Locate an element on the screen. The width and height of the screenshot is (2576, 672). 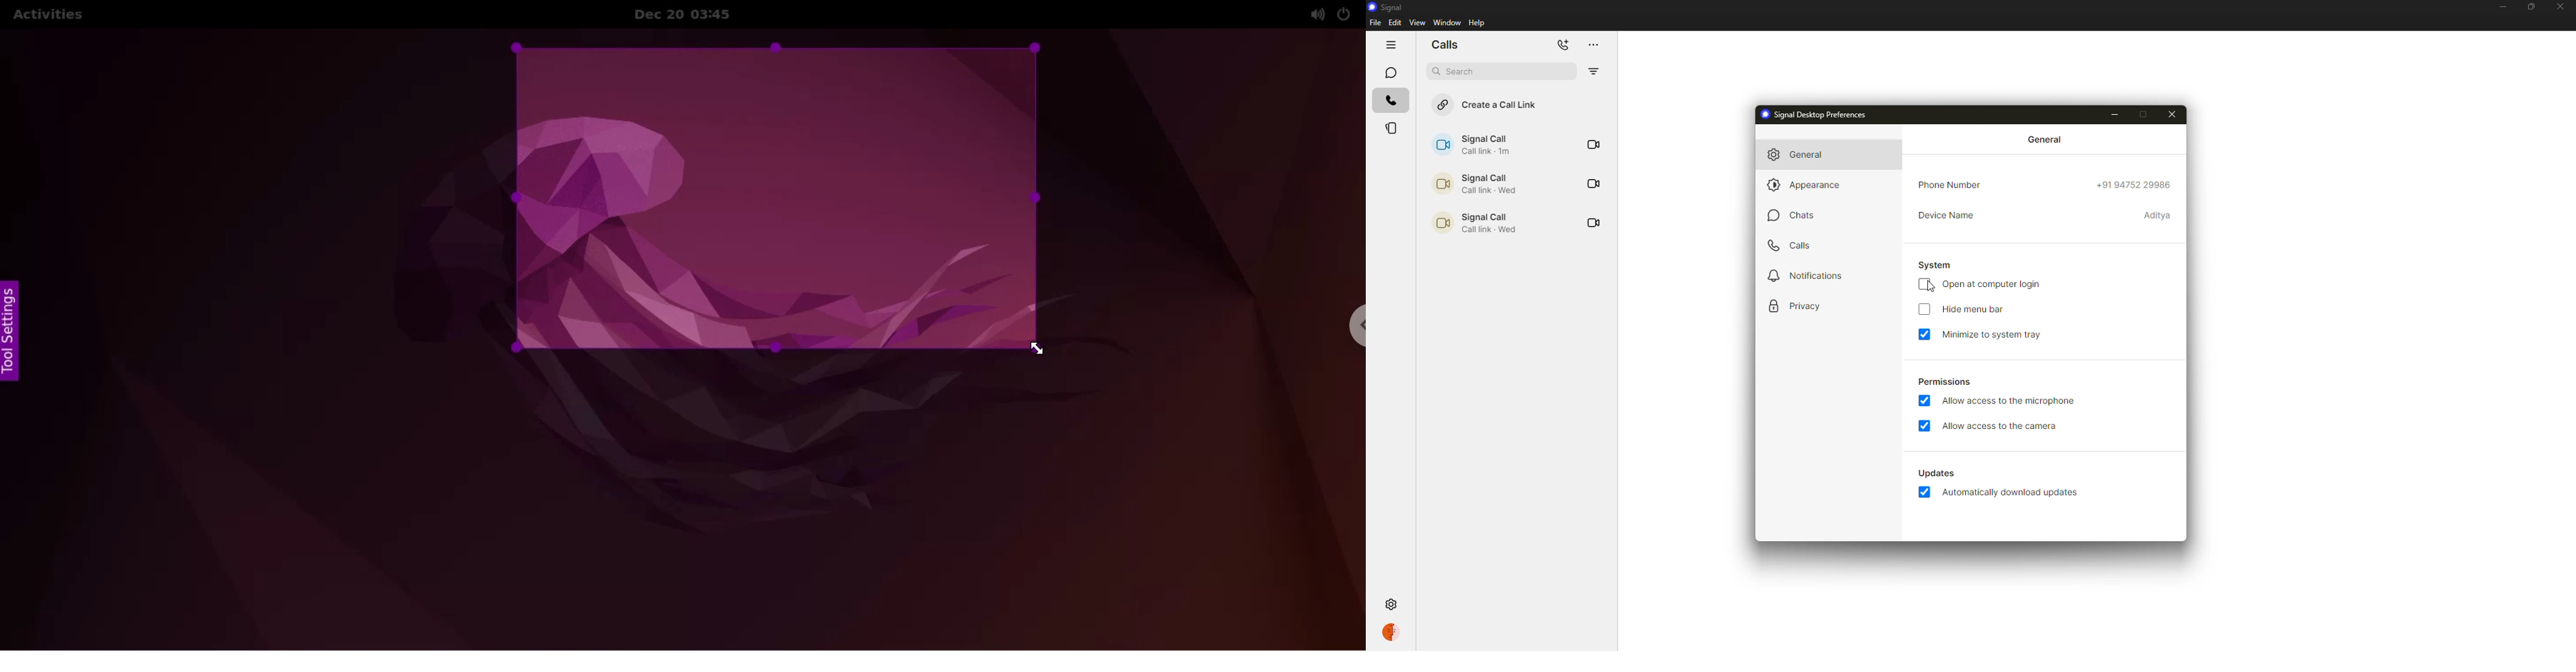
disabled is located at coordinates (1926, 284).